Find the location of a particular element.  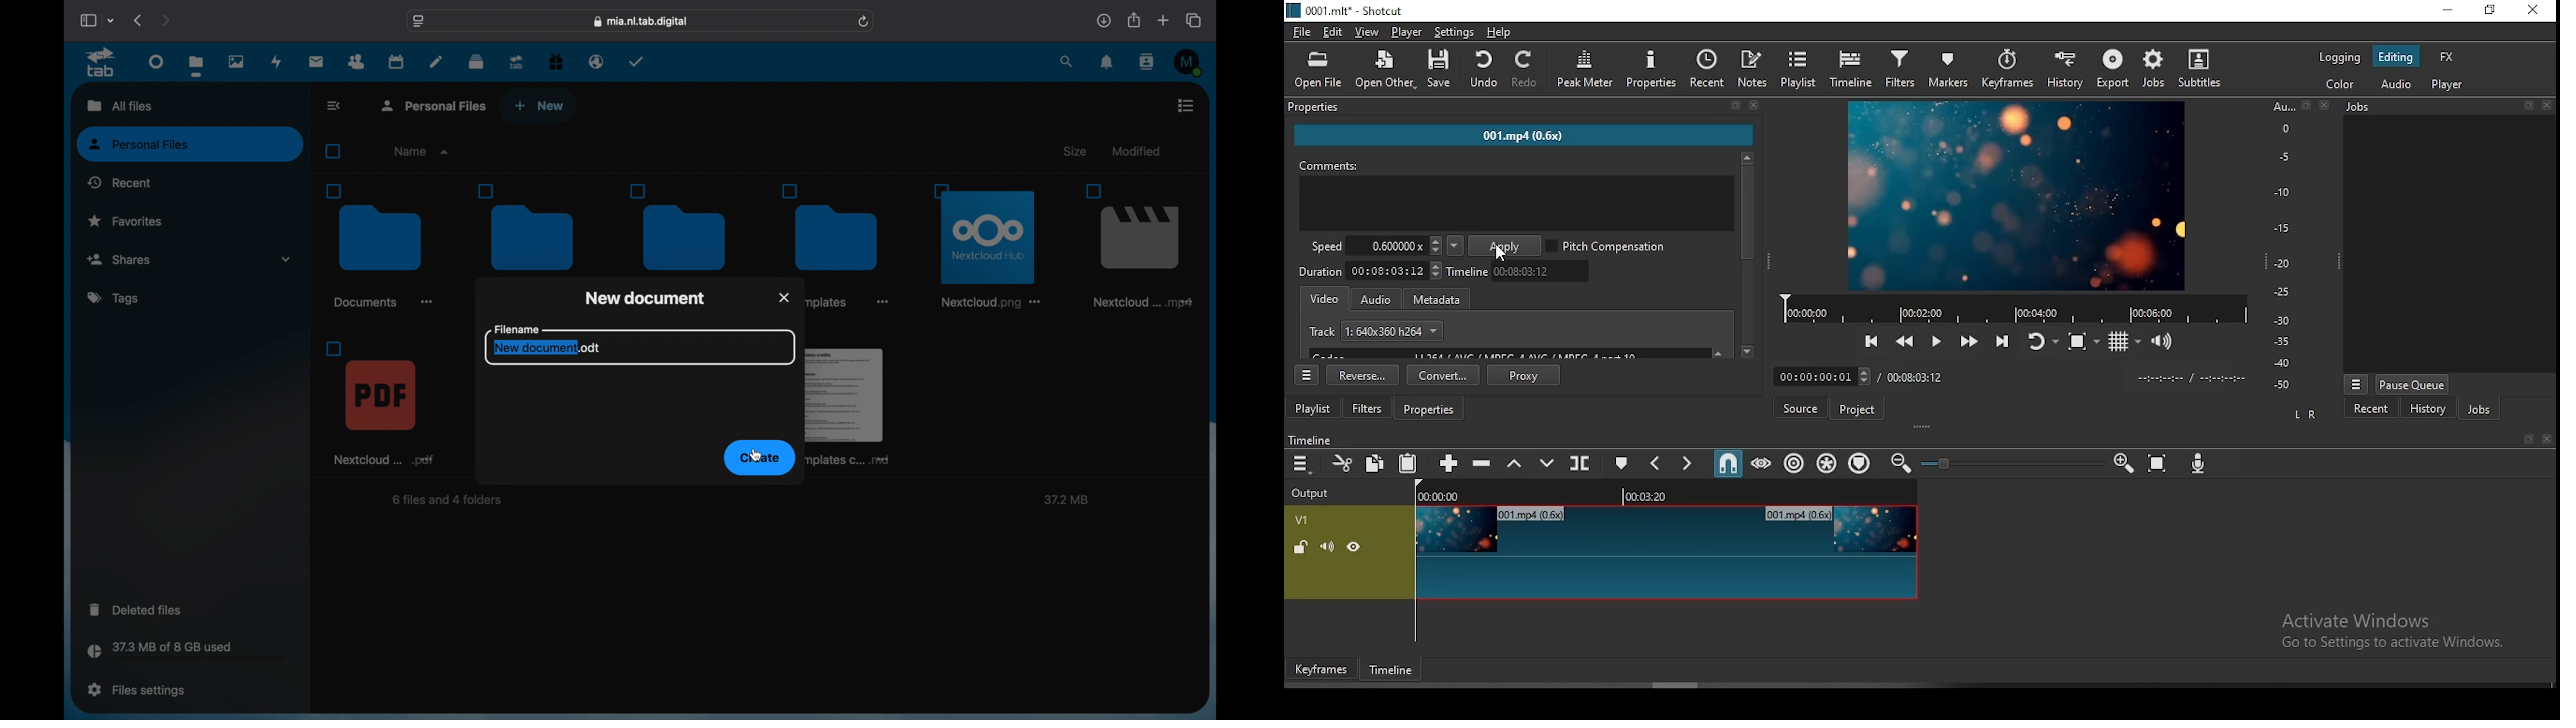

properties is located at coordinates (1527, 109).